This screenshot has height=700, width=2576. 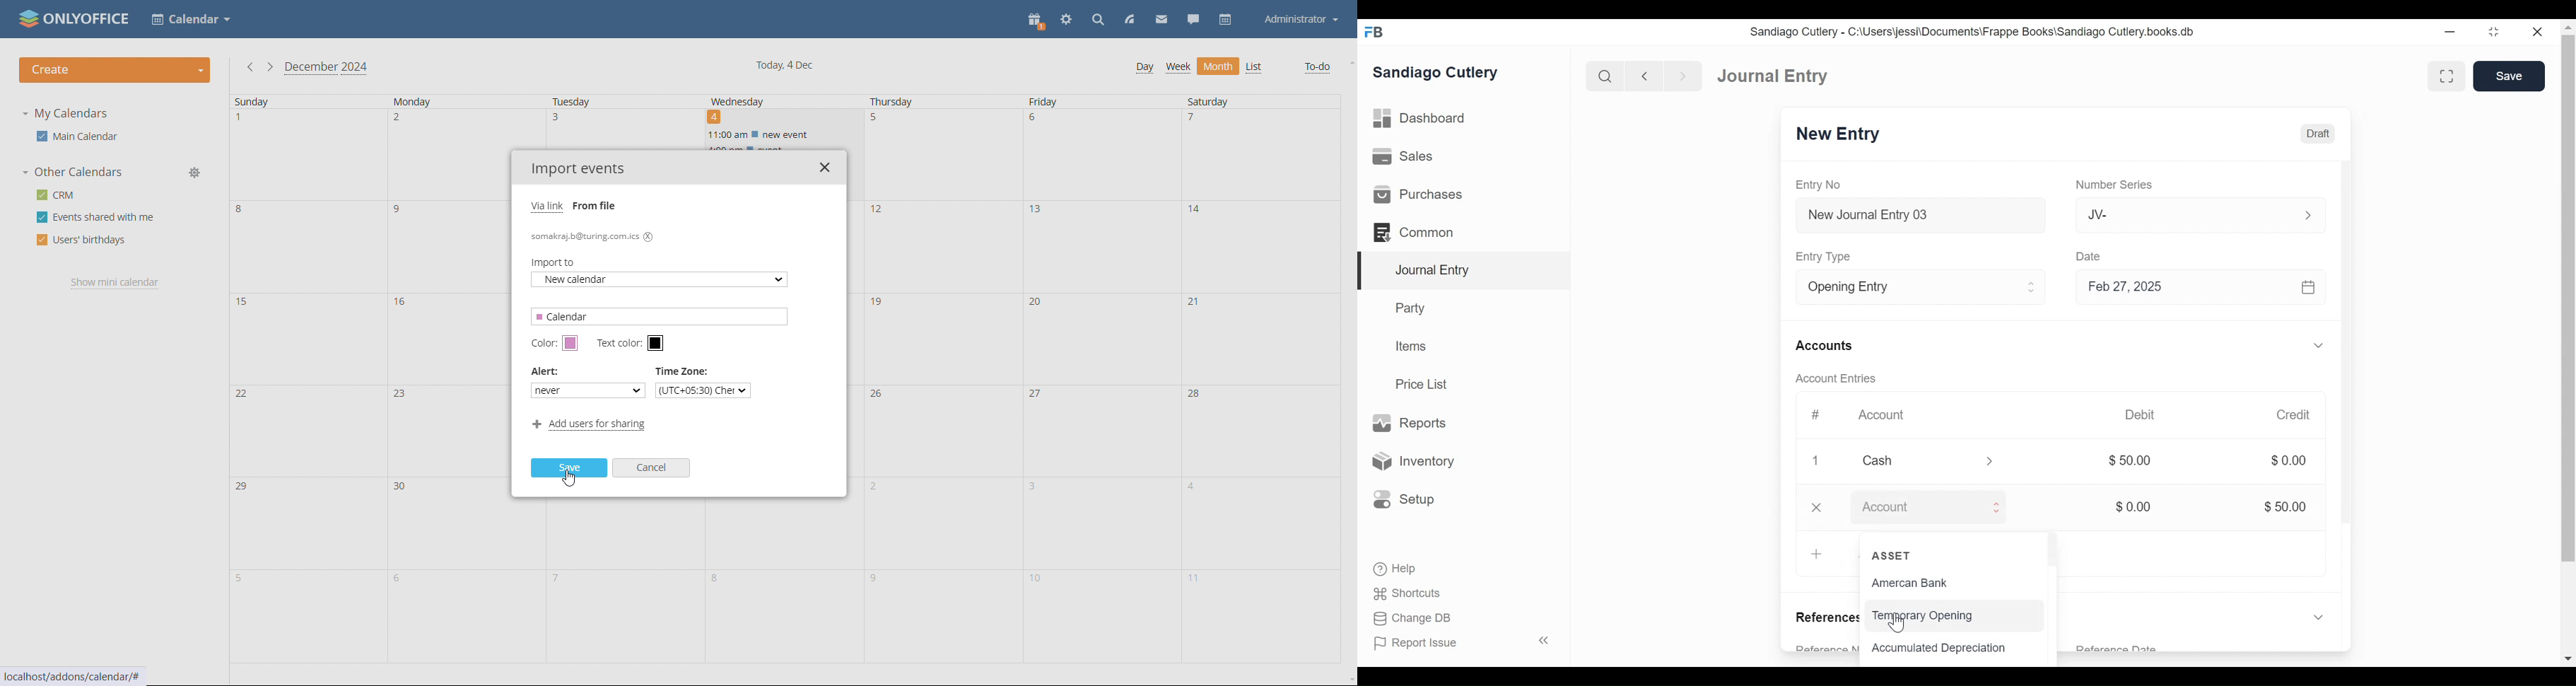 What do you see at coordinates (1819, 554) in the screenshot?
I see `+ Add Row` at bounding box center [1819, 554].